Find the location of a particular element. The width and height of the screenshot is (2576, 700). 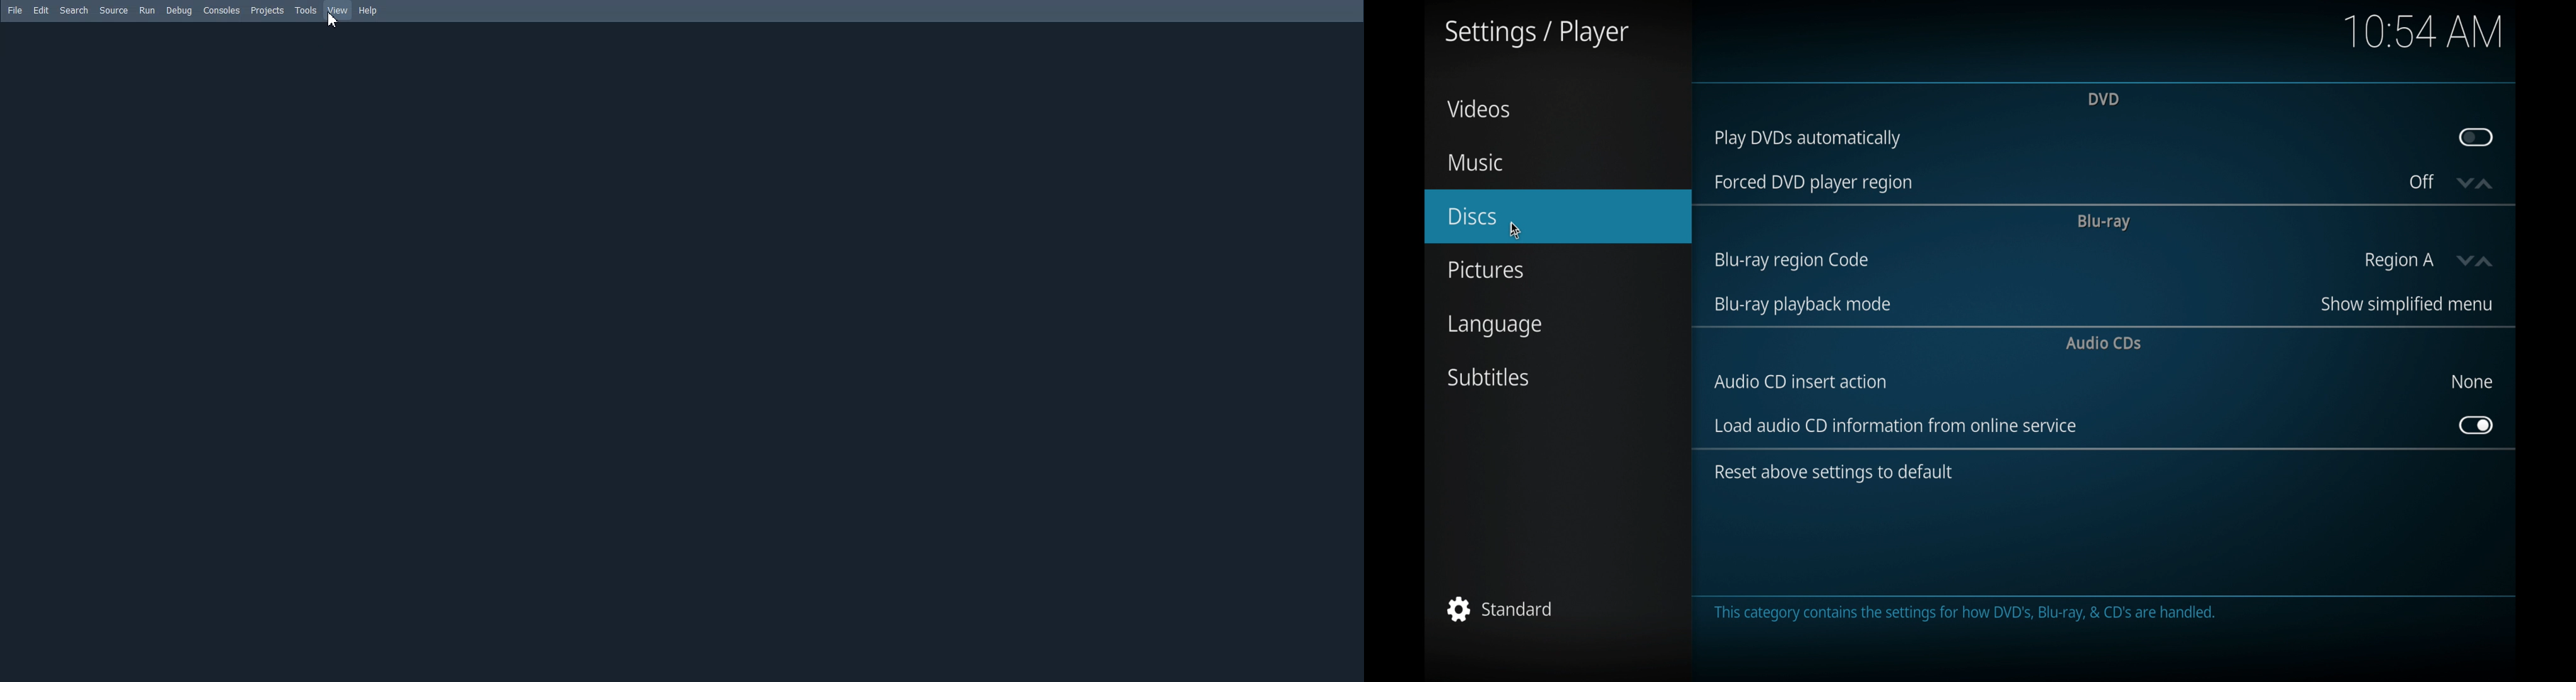

stepper buttons is located at coordinates (2474, 184).